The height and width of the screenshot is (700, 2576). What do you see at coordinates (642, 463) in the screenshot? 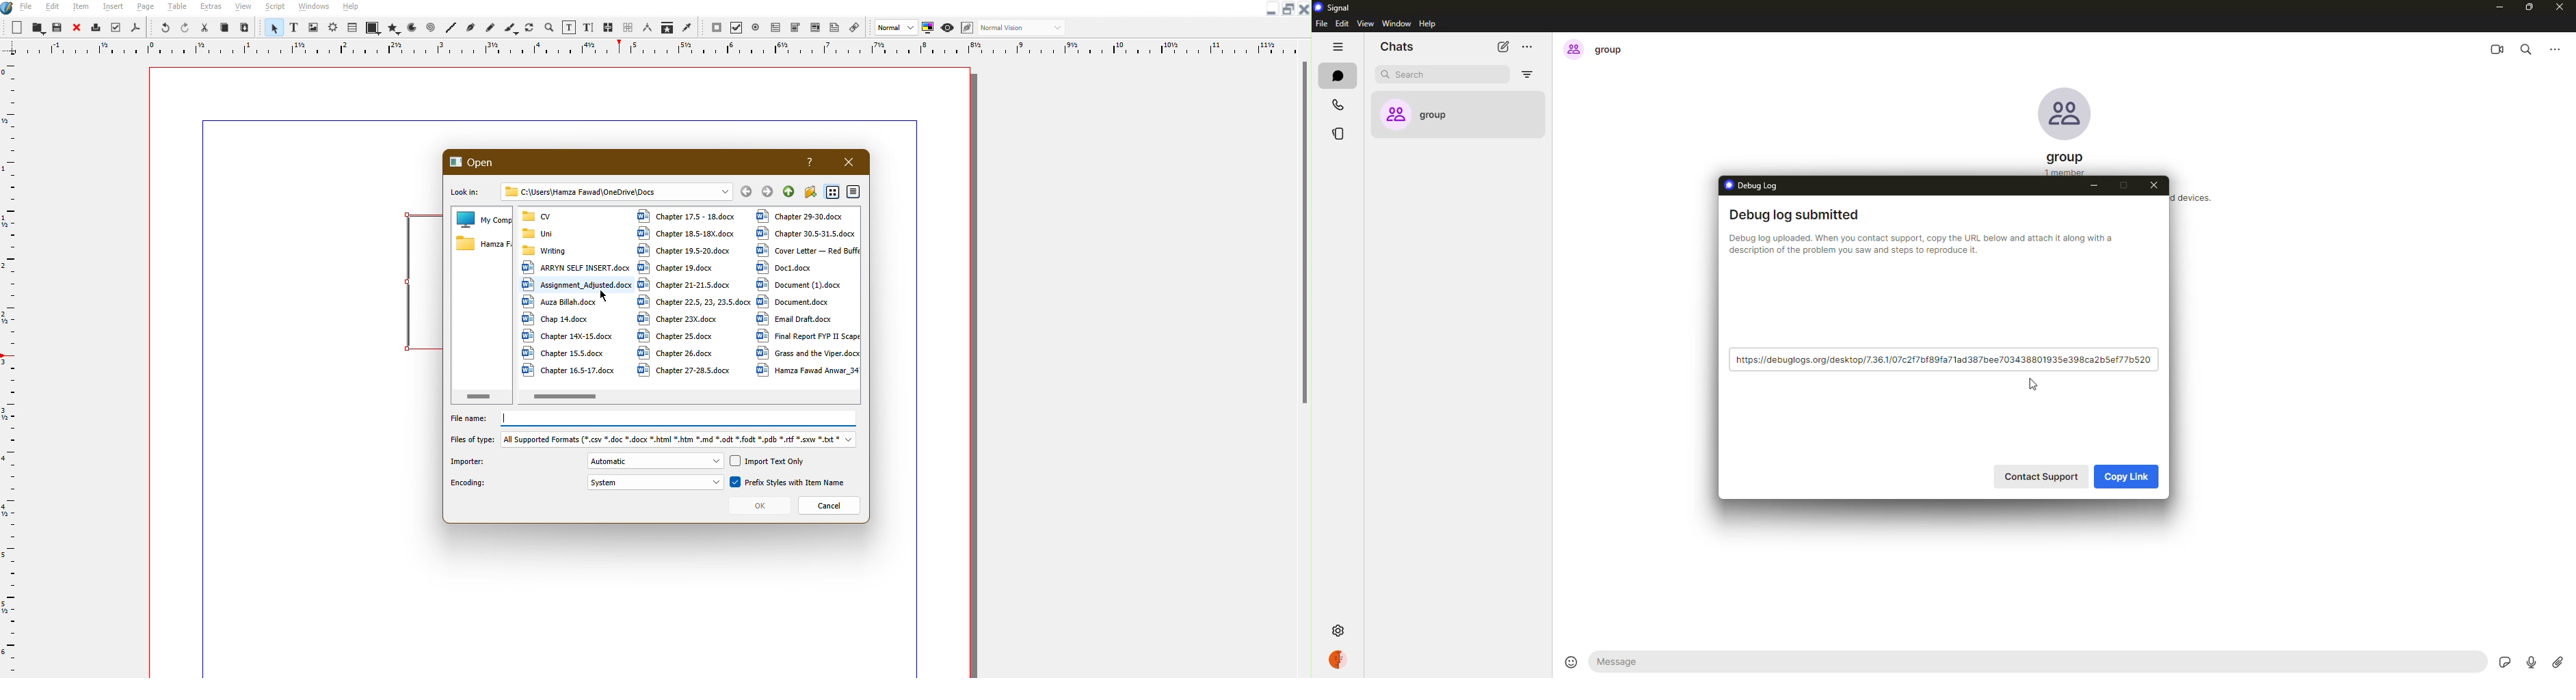
I see `Importer` at bounding box center [642, 463].